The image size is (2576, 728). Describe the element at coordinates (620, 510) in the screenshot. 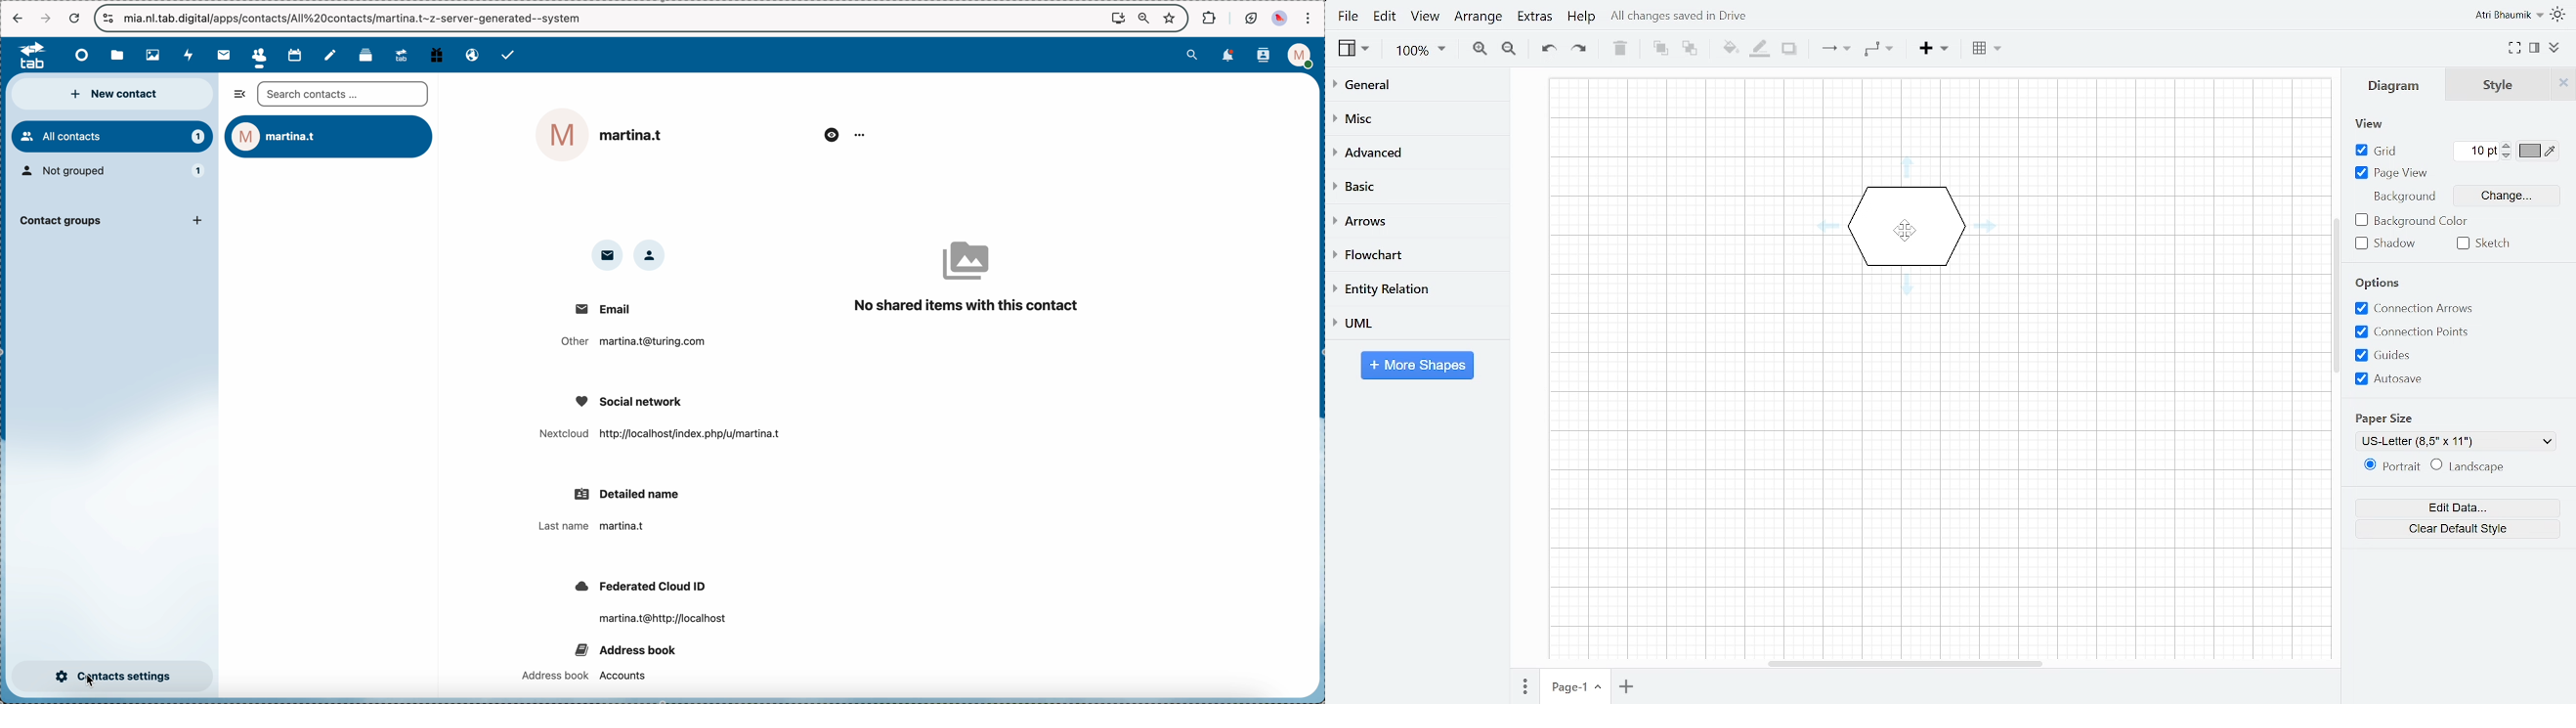

I see `detailed name` at that location.